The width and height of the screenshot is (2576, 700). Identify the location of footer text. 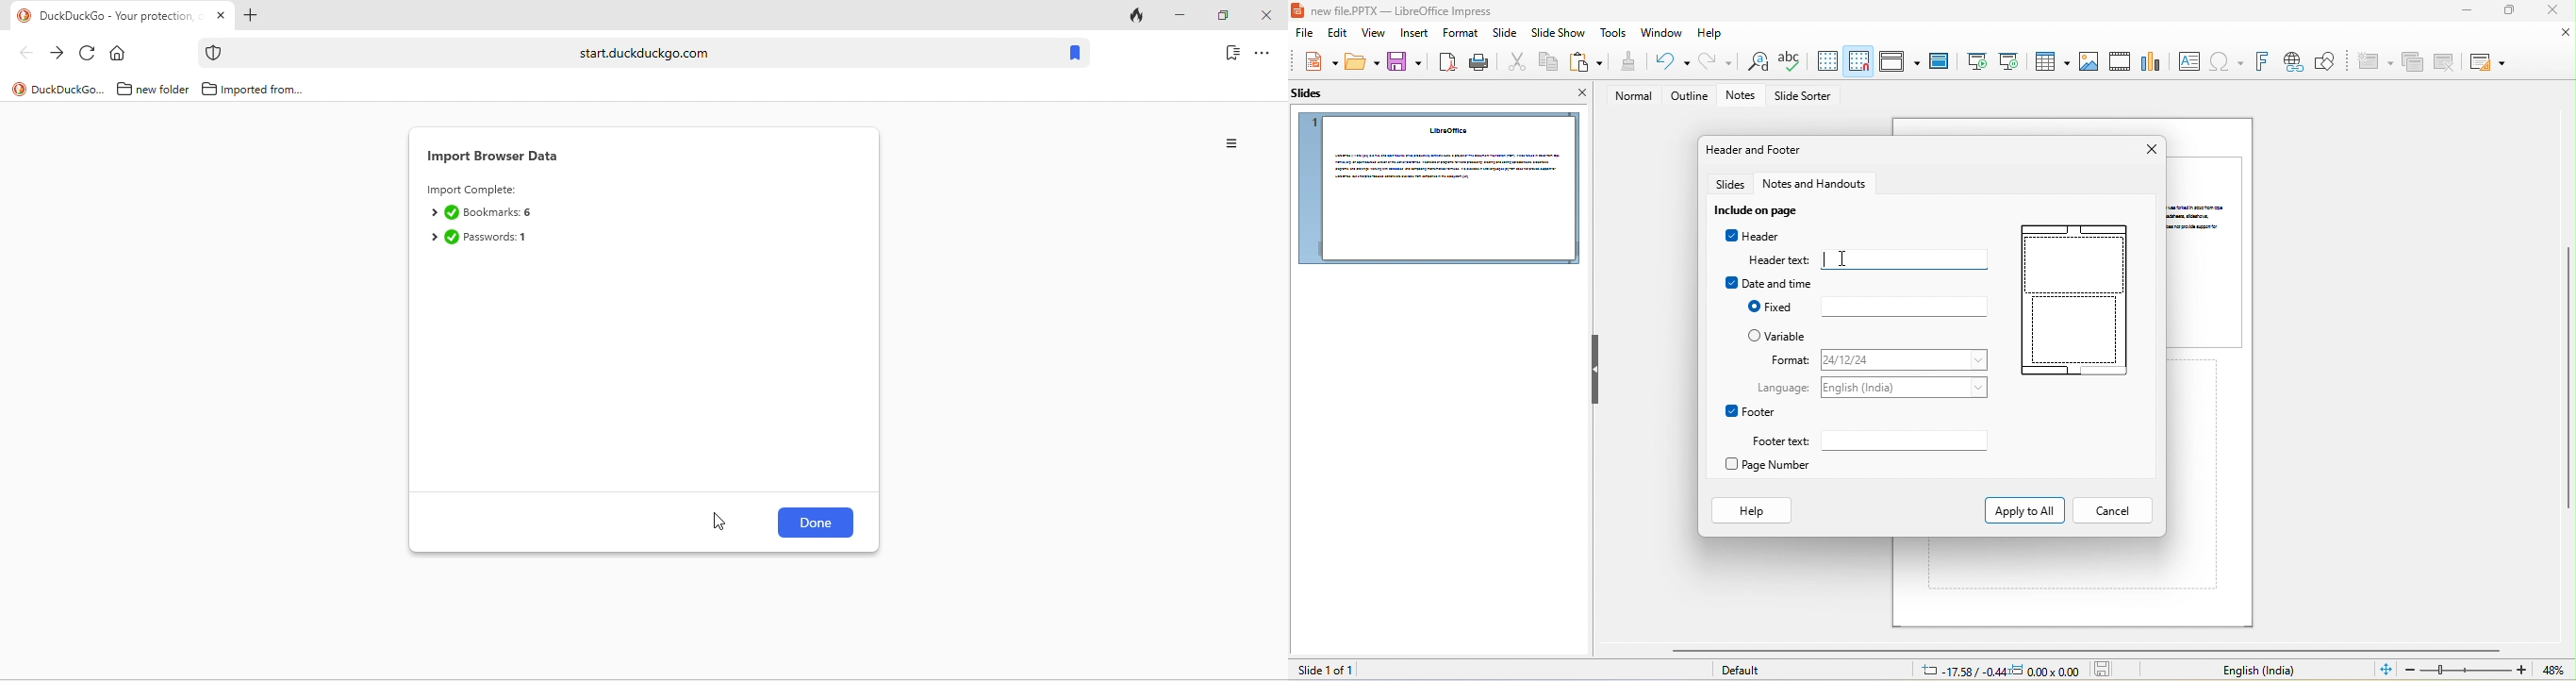
(1910, 443).